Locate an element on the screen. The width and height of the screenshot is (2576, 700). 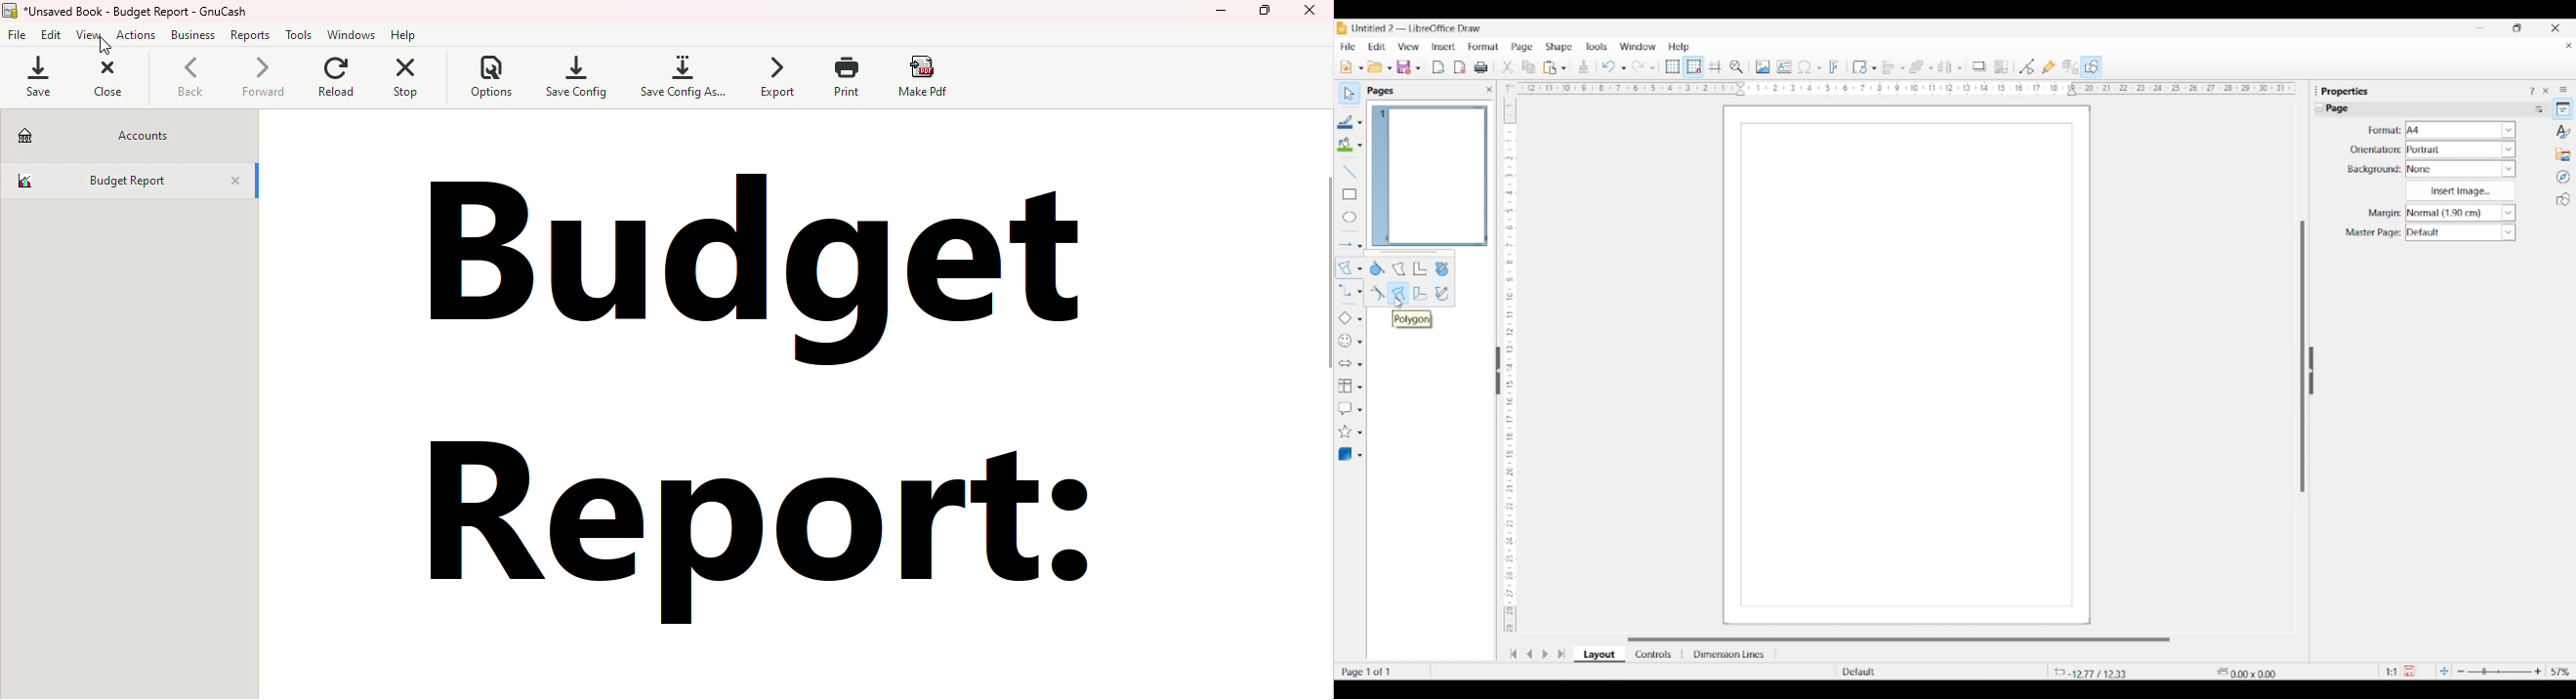
Master page options is located at coordinates (2461, 232).